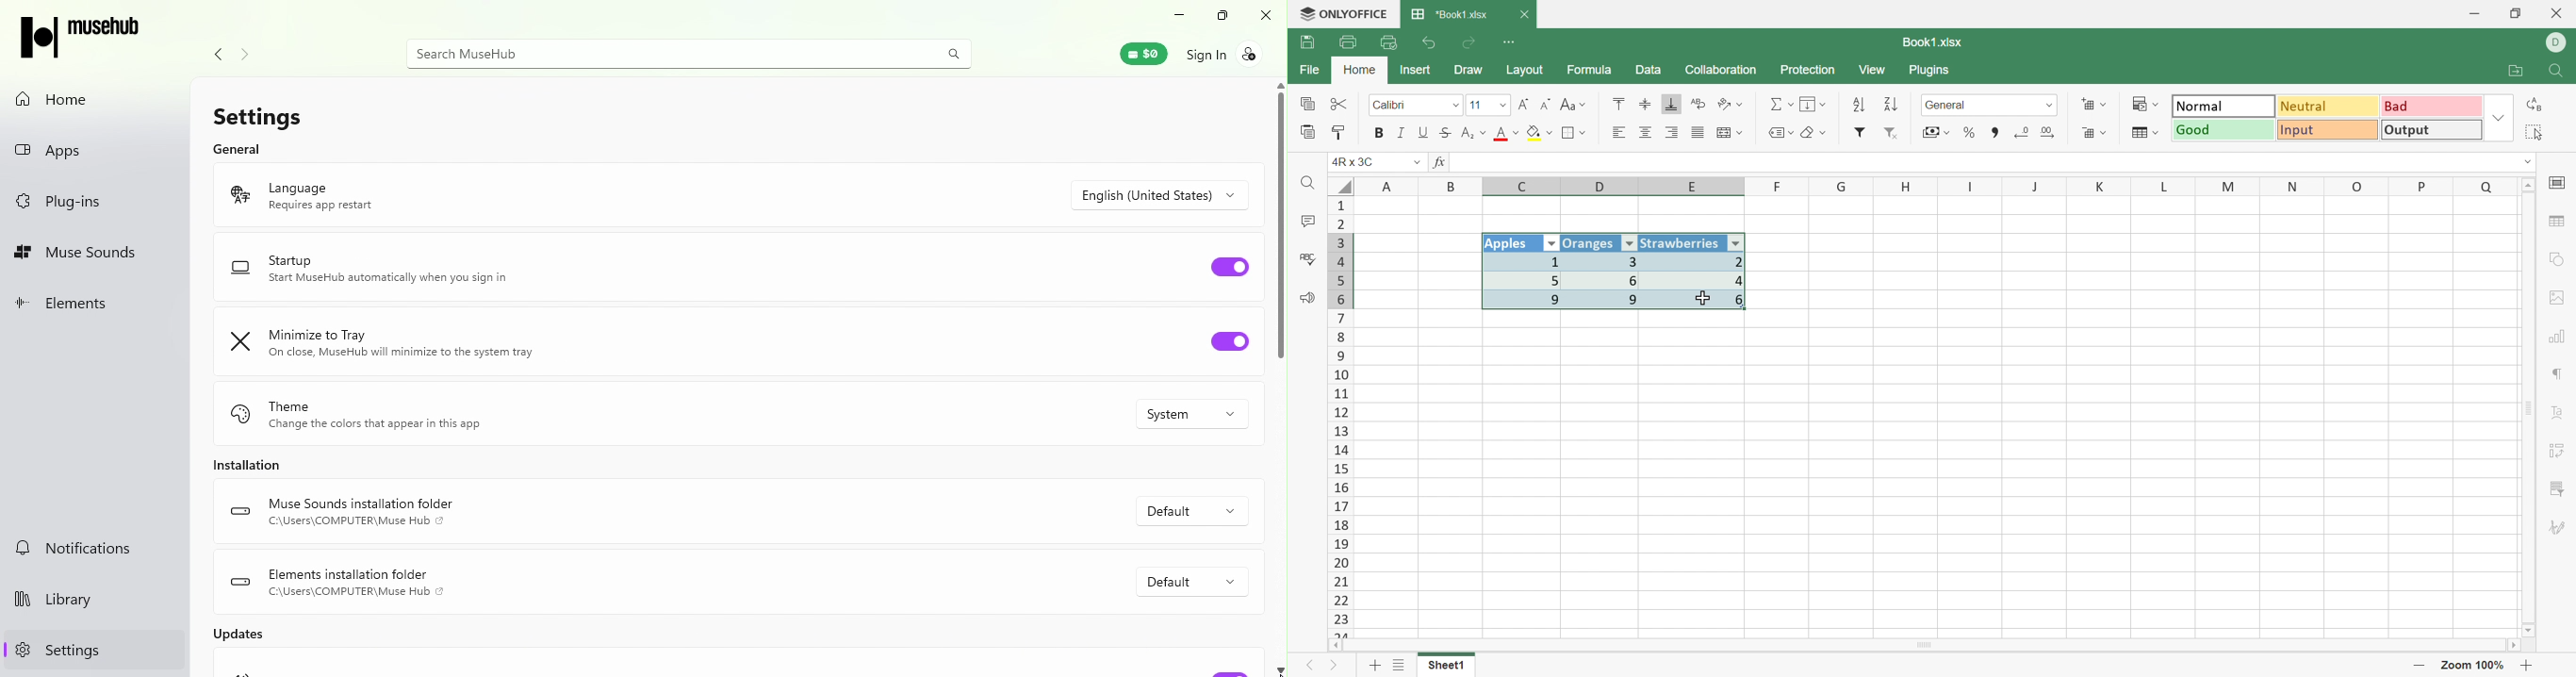 This screenshot has height=700, width=2576. I want to click on Language, so click(321, 192).